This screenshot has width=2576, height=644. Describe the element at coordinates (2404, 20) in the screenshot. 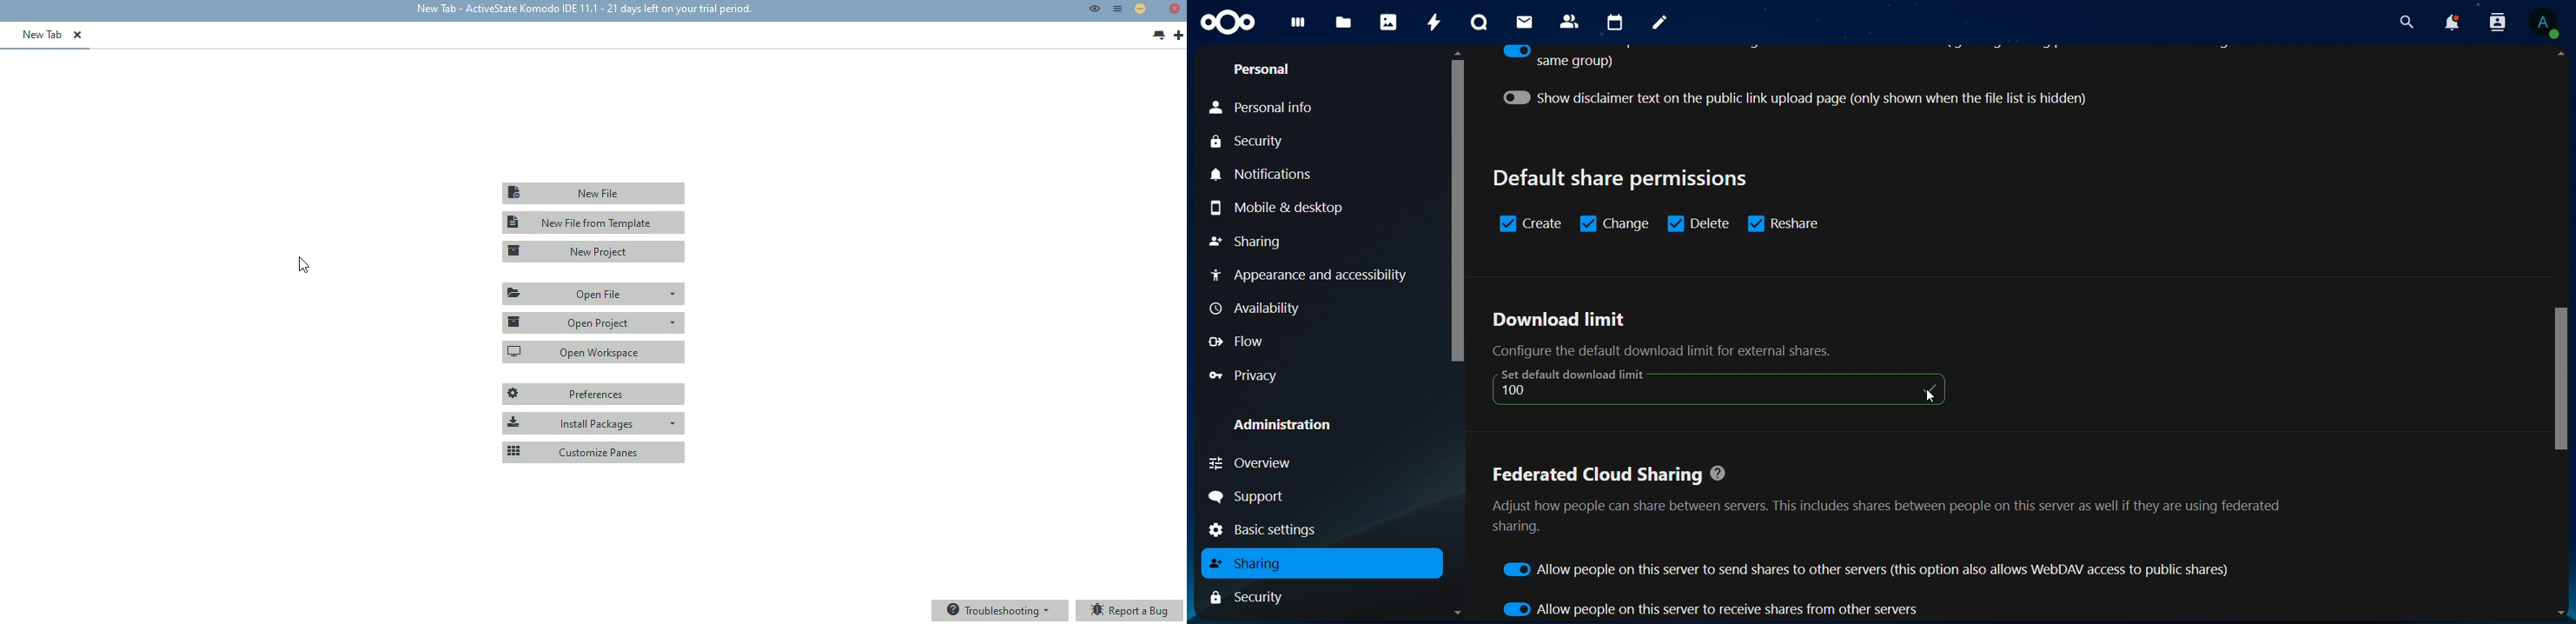

I see `search` at that location.